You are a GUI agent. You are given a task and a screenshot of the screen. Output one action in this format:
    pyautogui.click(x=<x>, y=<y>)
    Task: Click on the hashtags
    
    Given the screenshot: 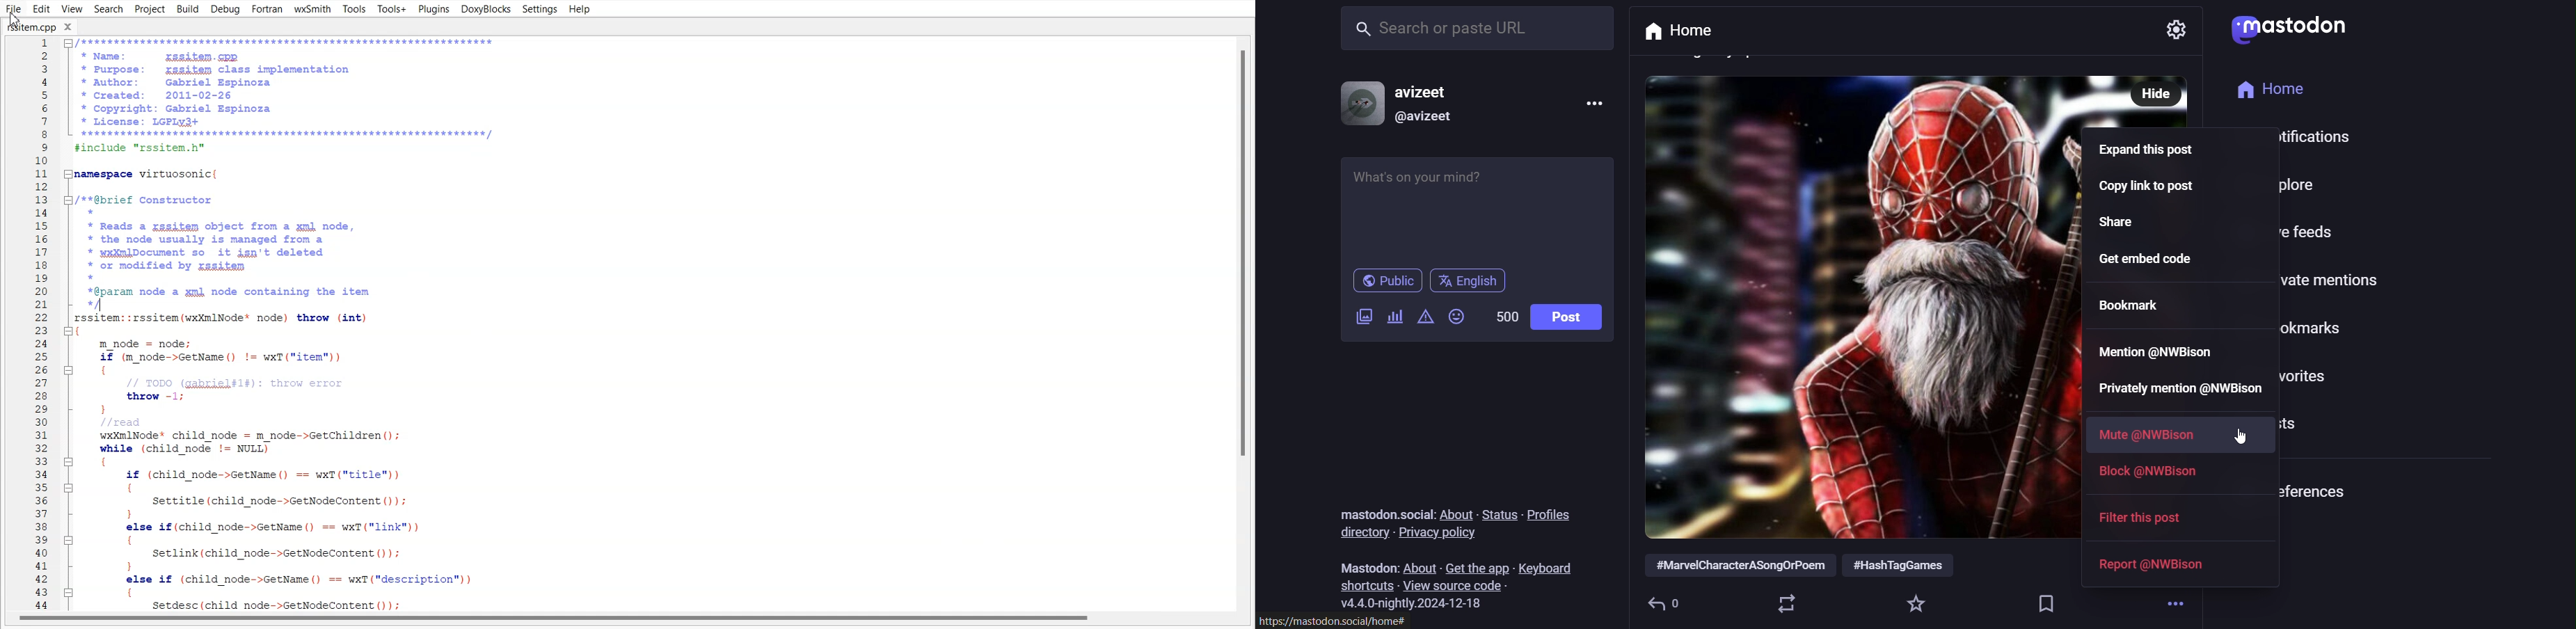 What is the action you would take?
    pyautogui.click(x=1811, y=566)
    